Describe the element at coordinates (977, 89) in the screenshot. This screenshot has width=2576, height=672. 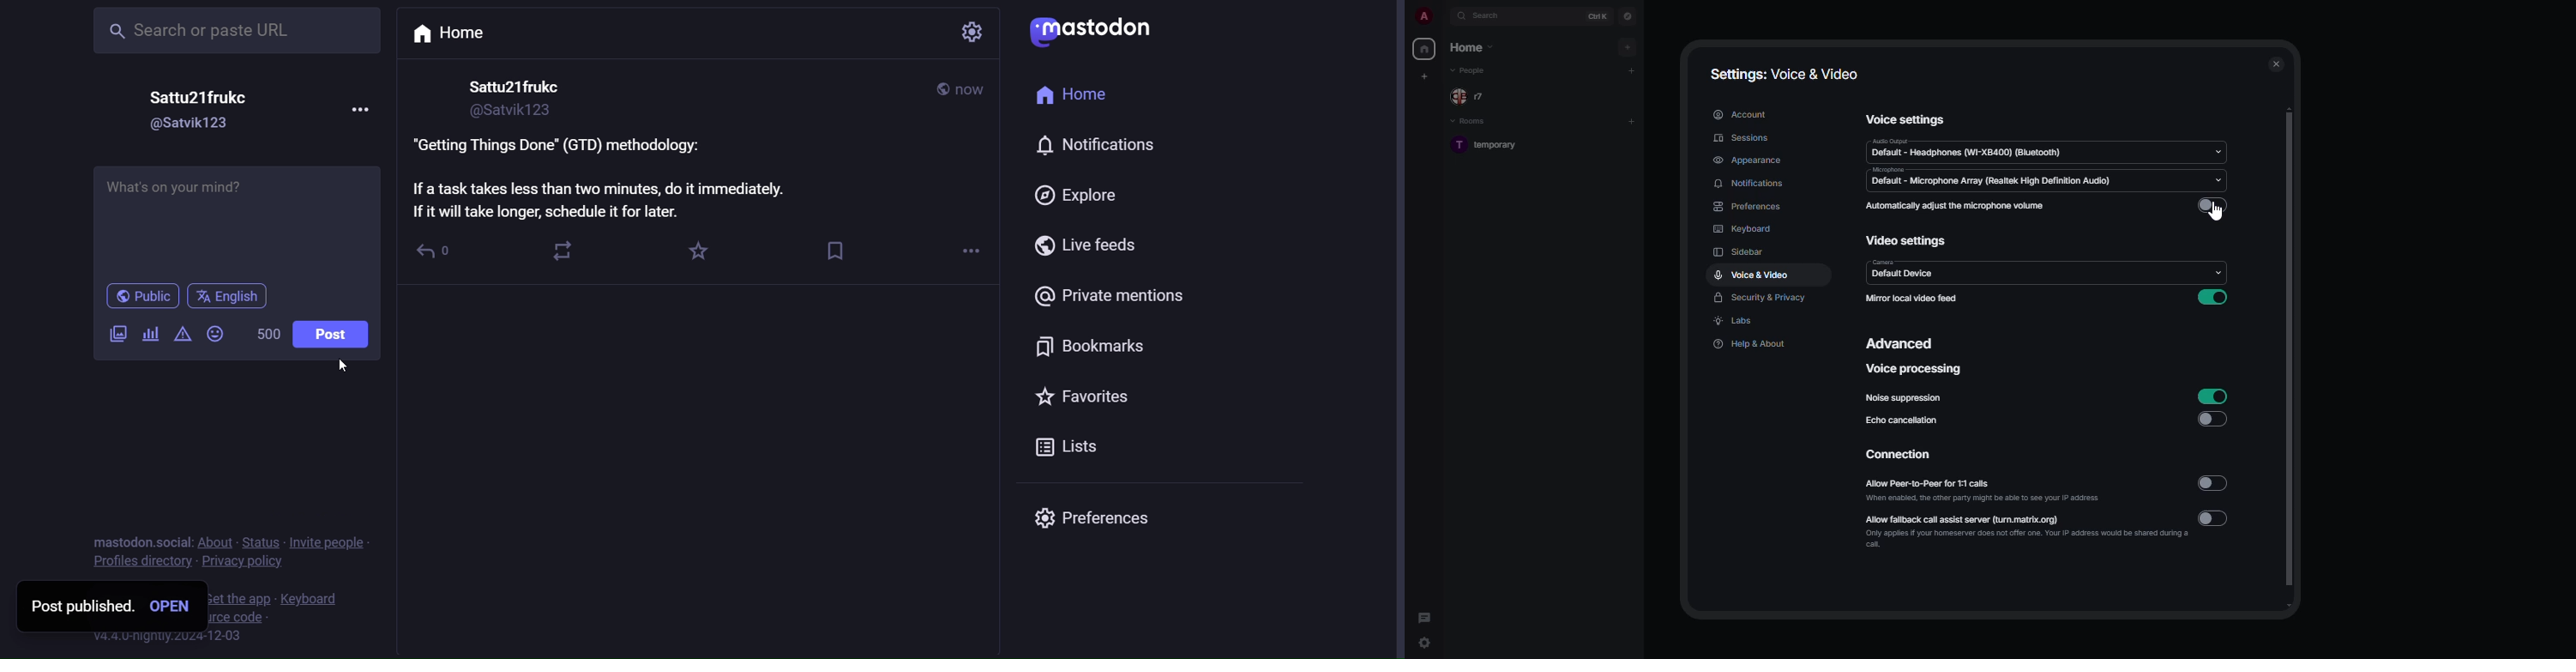
I see `date modified` at that location.